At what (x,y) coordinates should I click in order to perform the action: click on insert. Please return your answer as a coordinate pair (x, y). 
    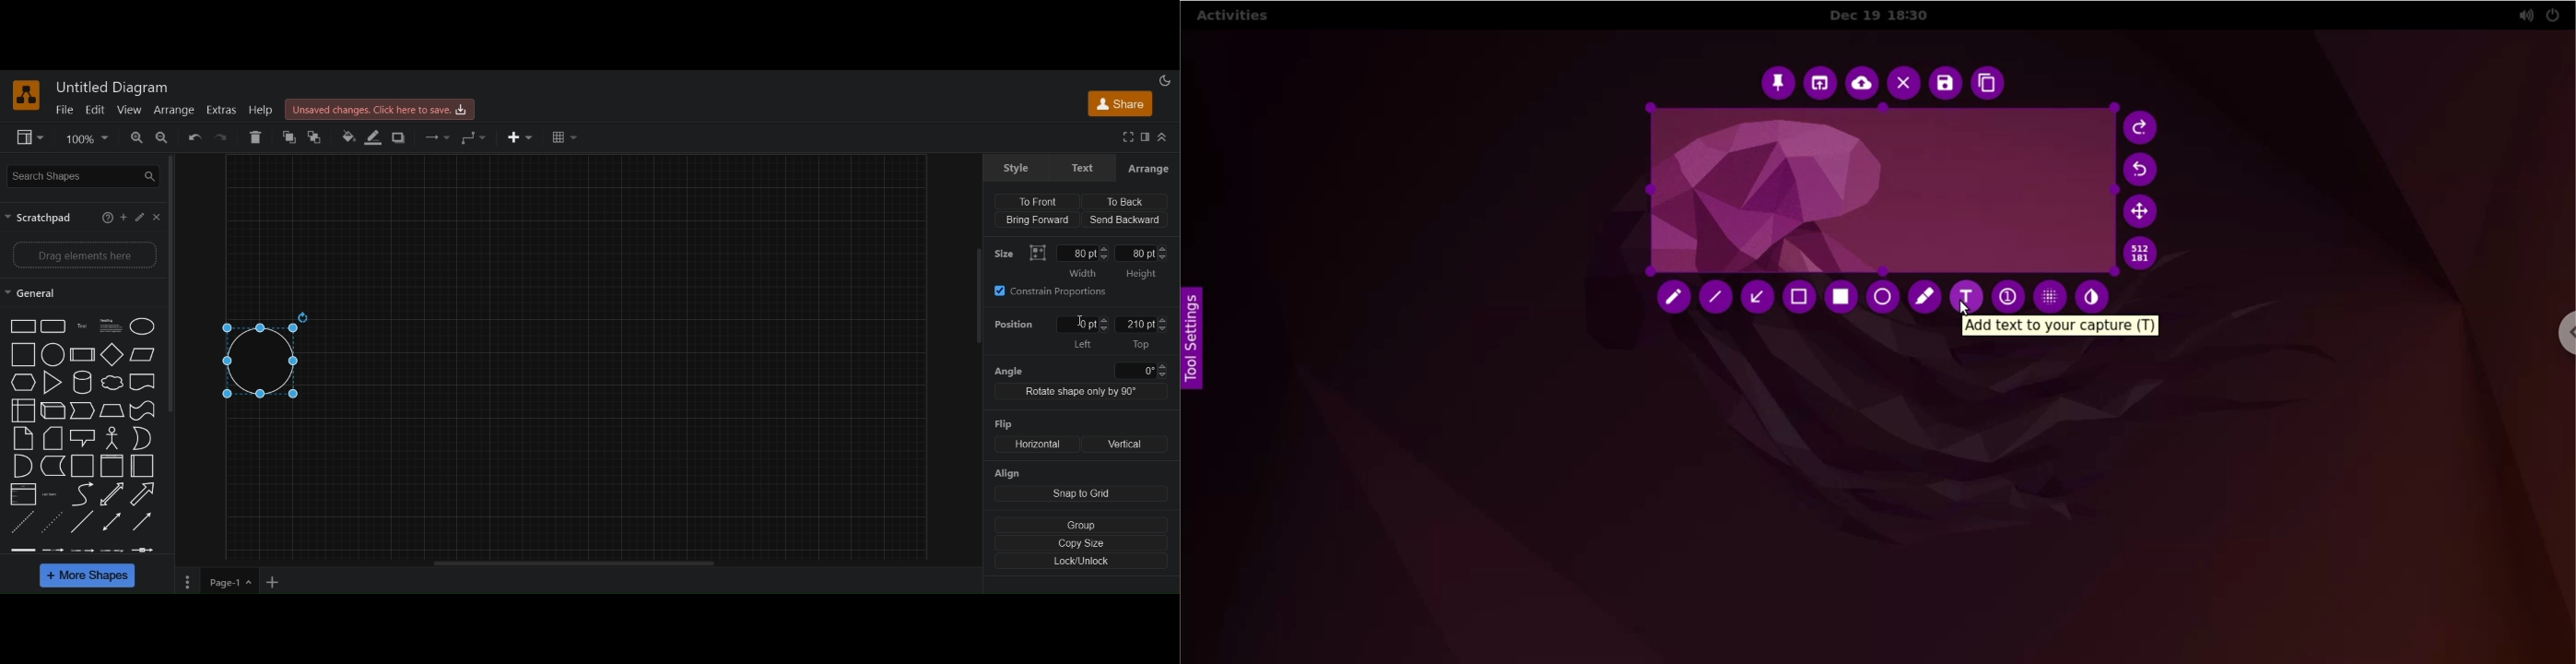
    Looking at the image, I should click on (523, 137).